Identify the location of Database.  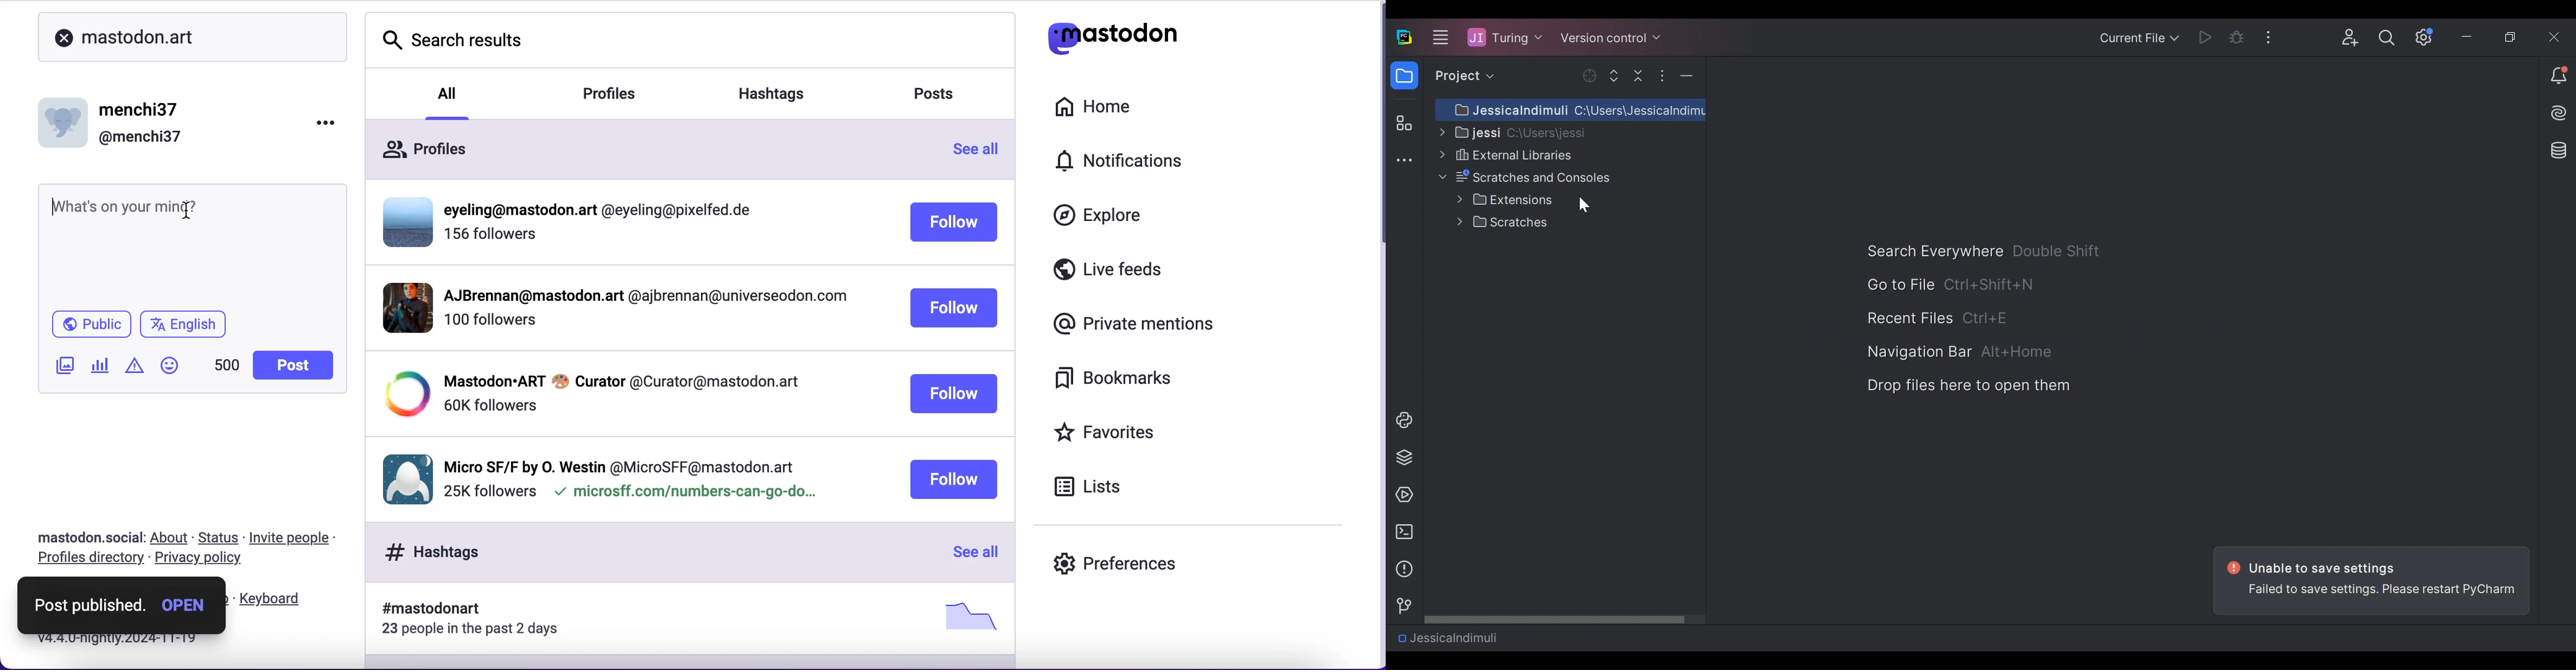
(2556, 150).